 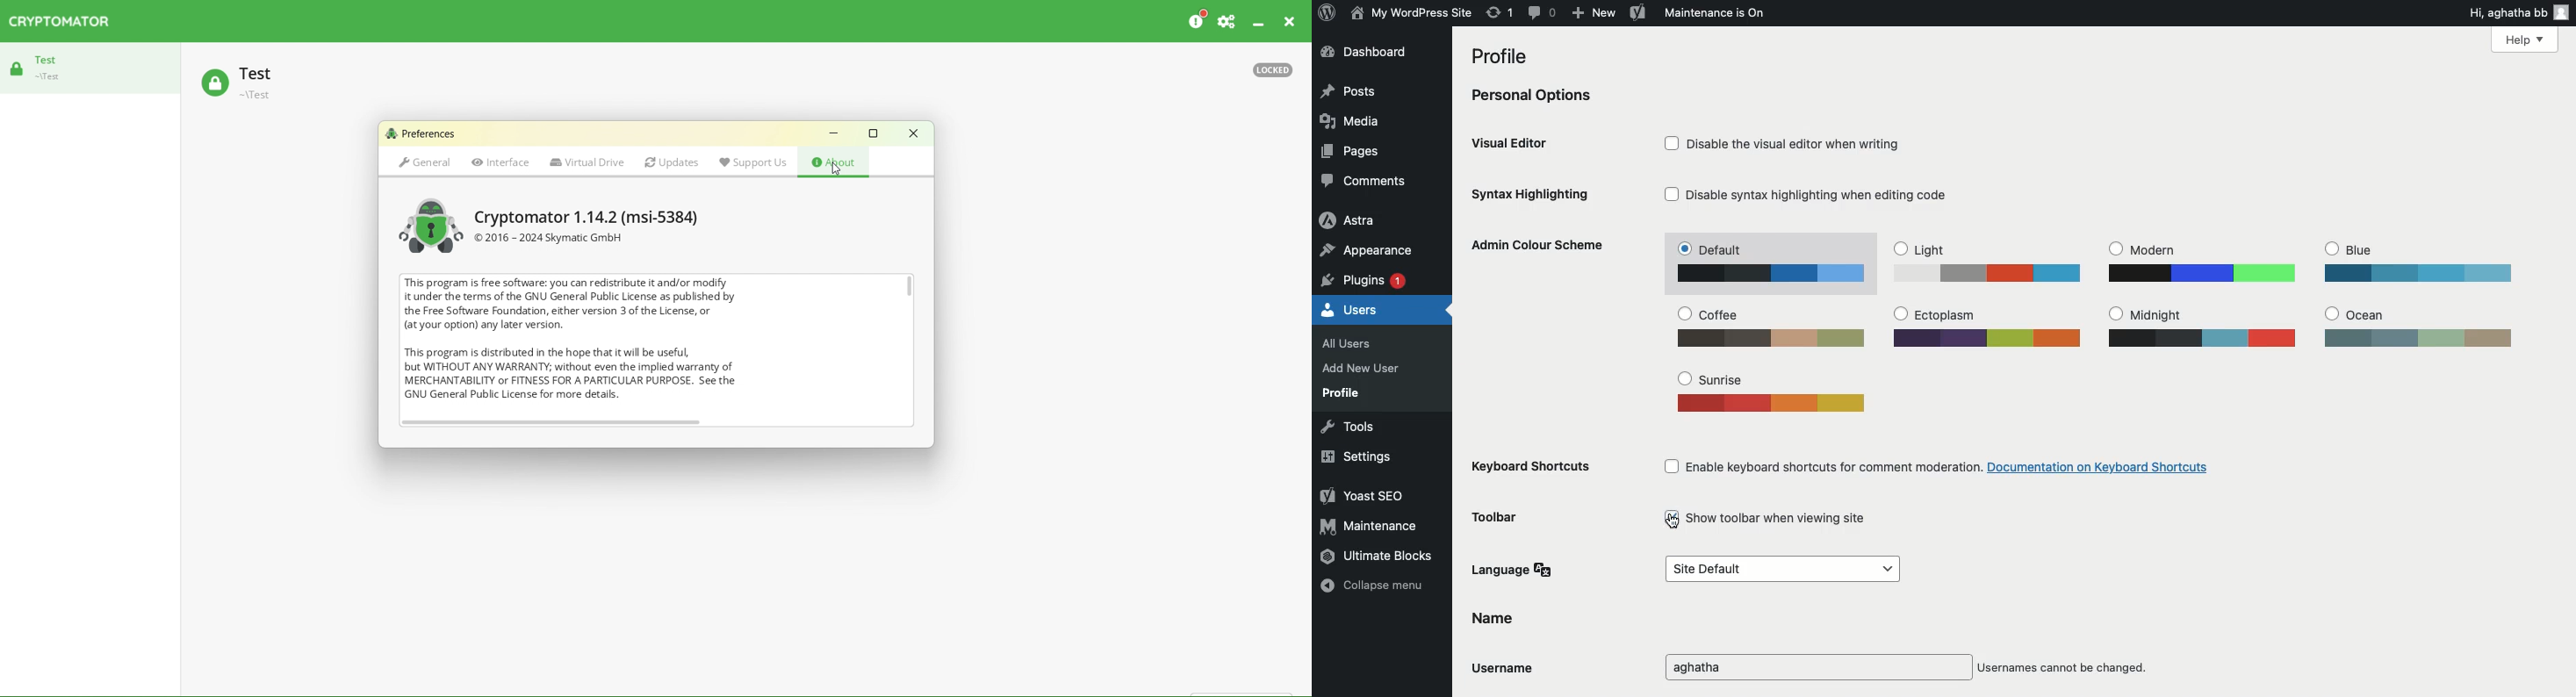 I want to click on Enable keyboard shortcuts for comment moderation, so click(x=1822, y=468).